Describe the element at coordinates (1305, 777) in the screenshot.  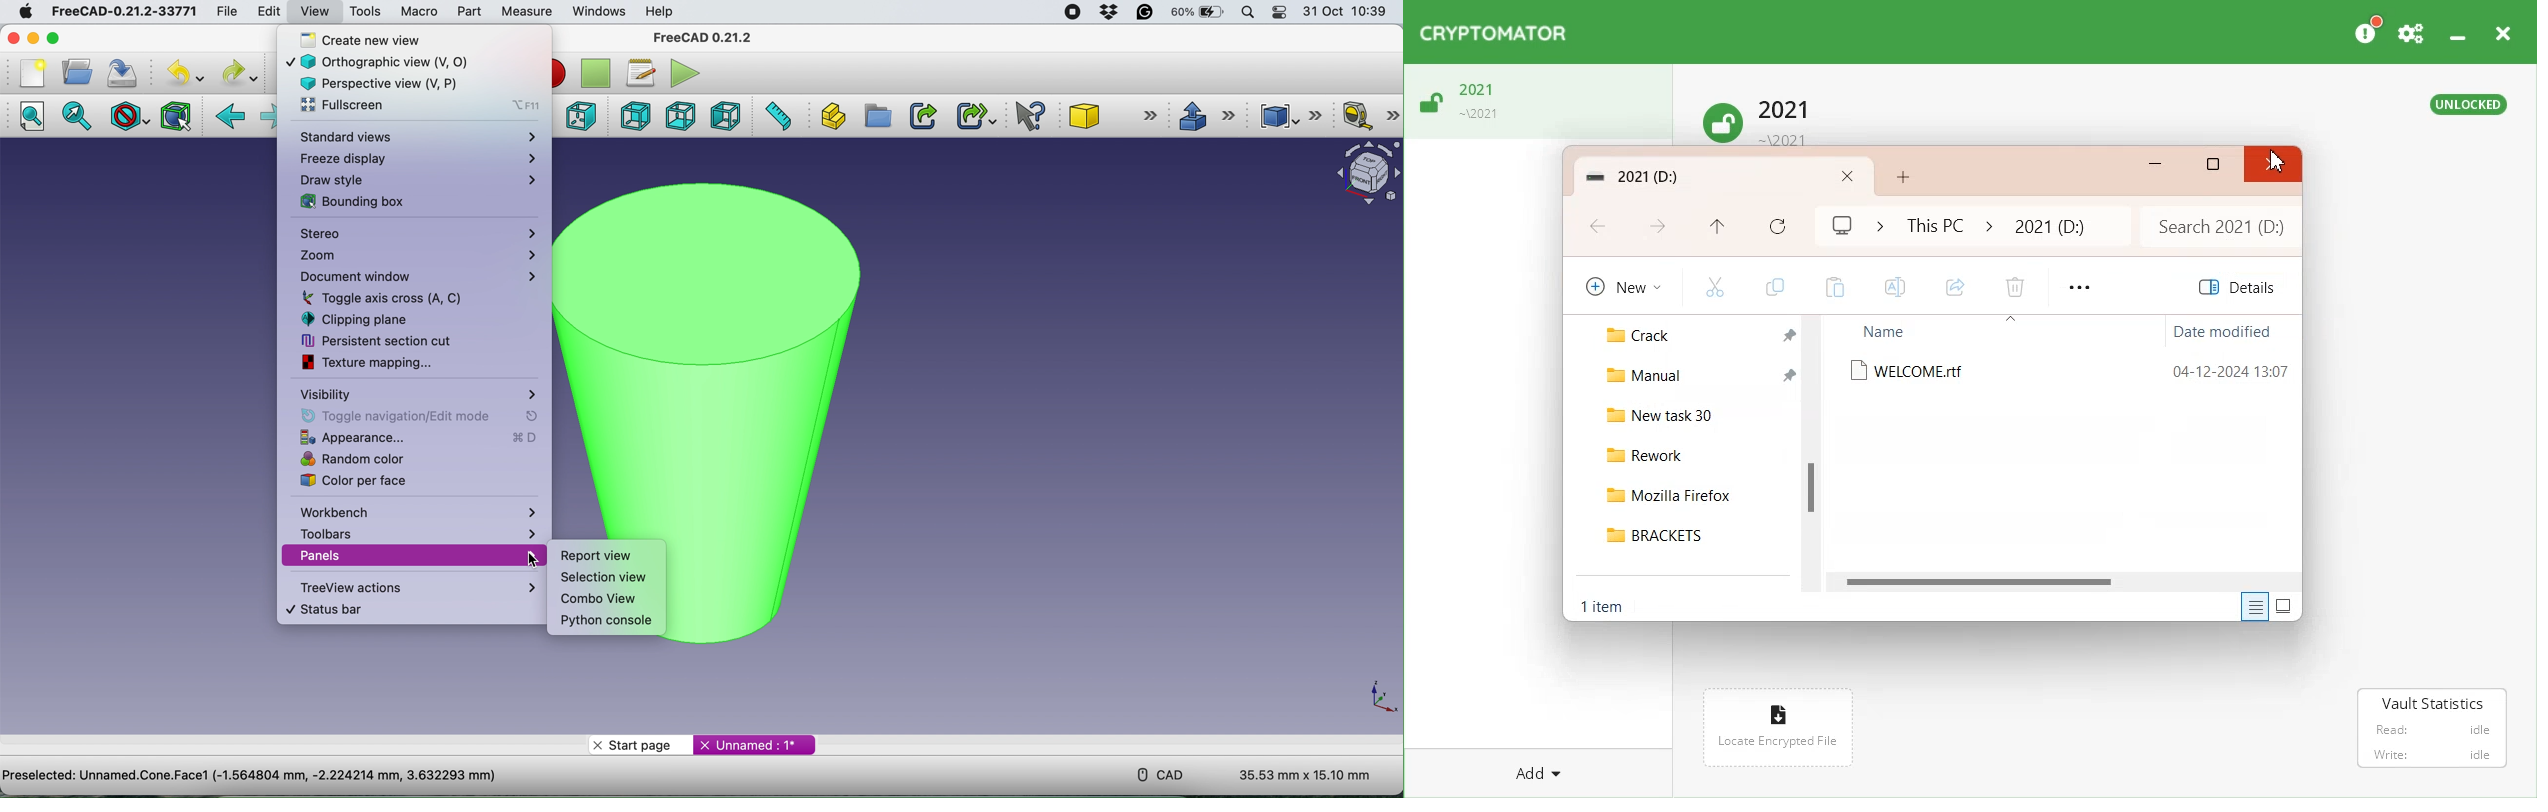
I see `dimensions` at that location.